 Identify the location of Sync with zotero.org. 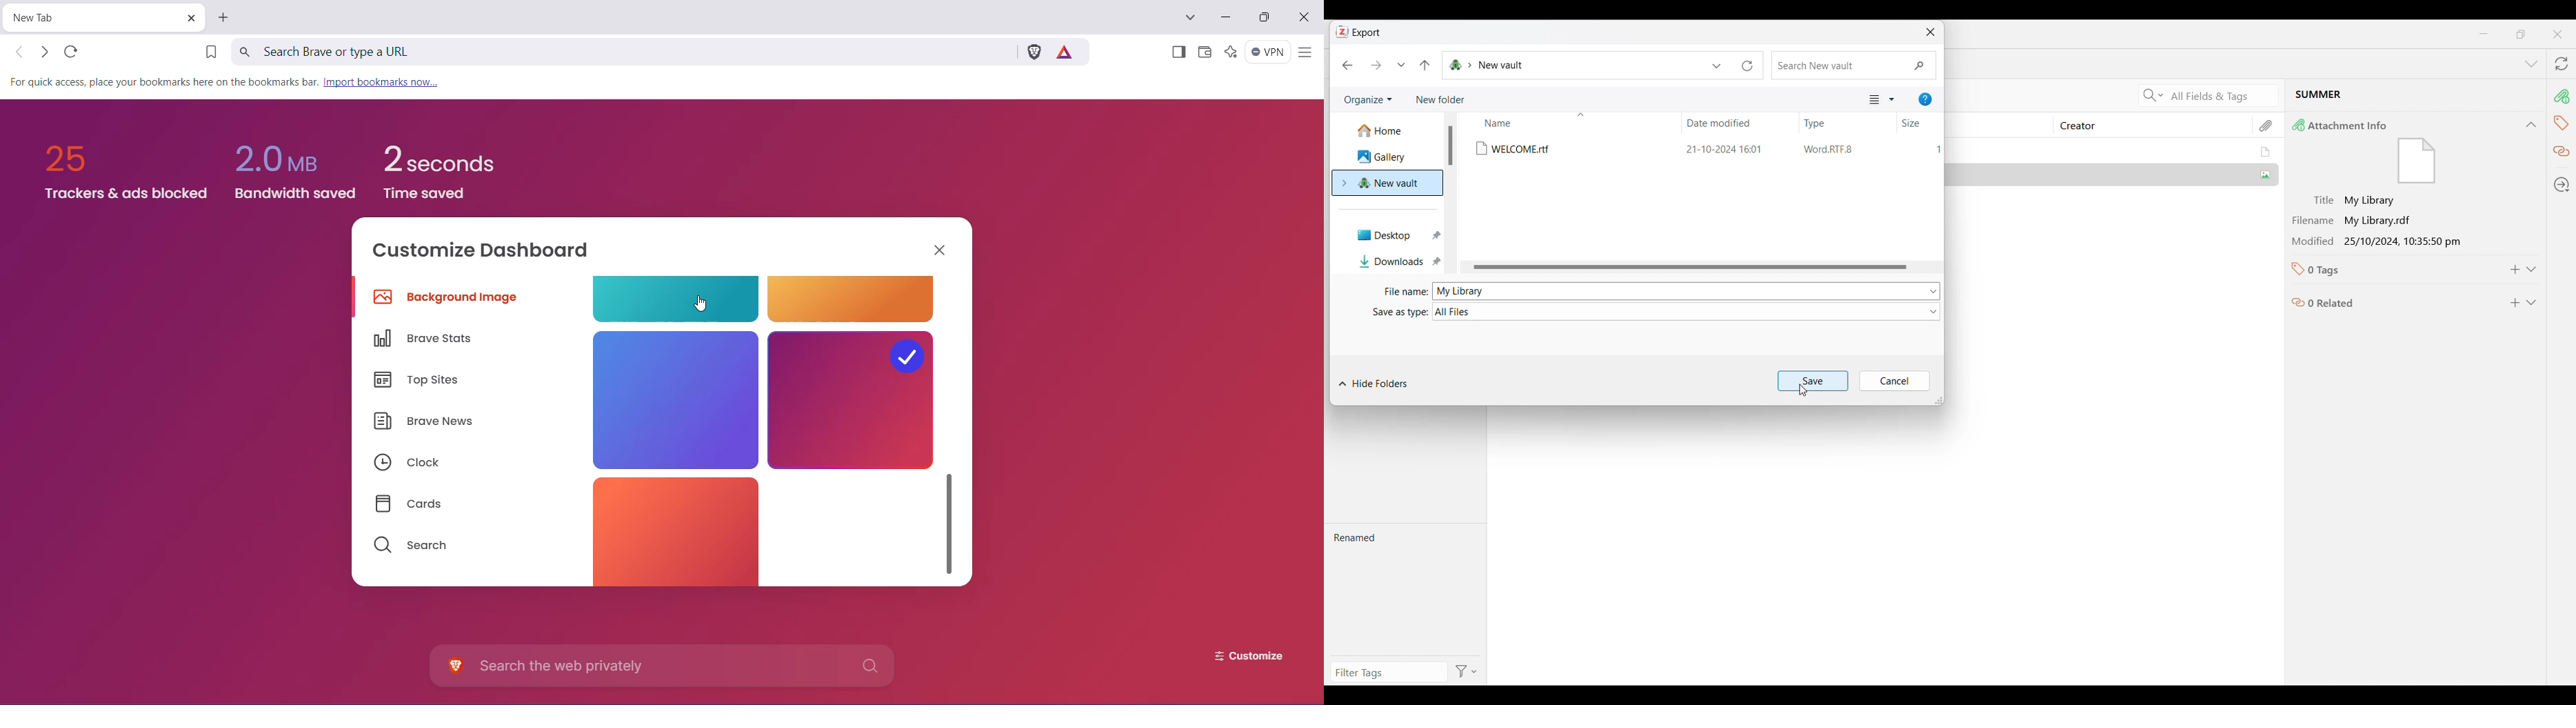
(2563, 63).